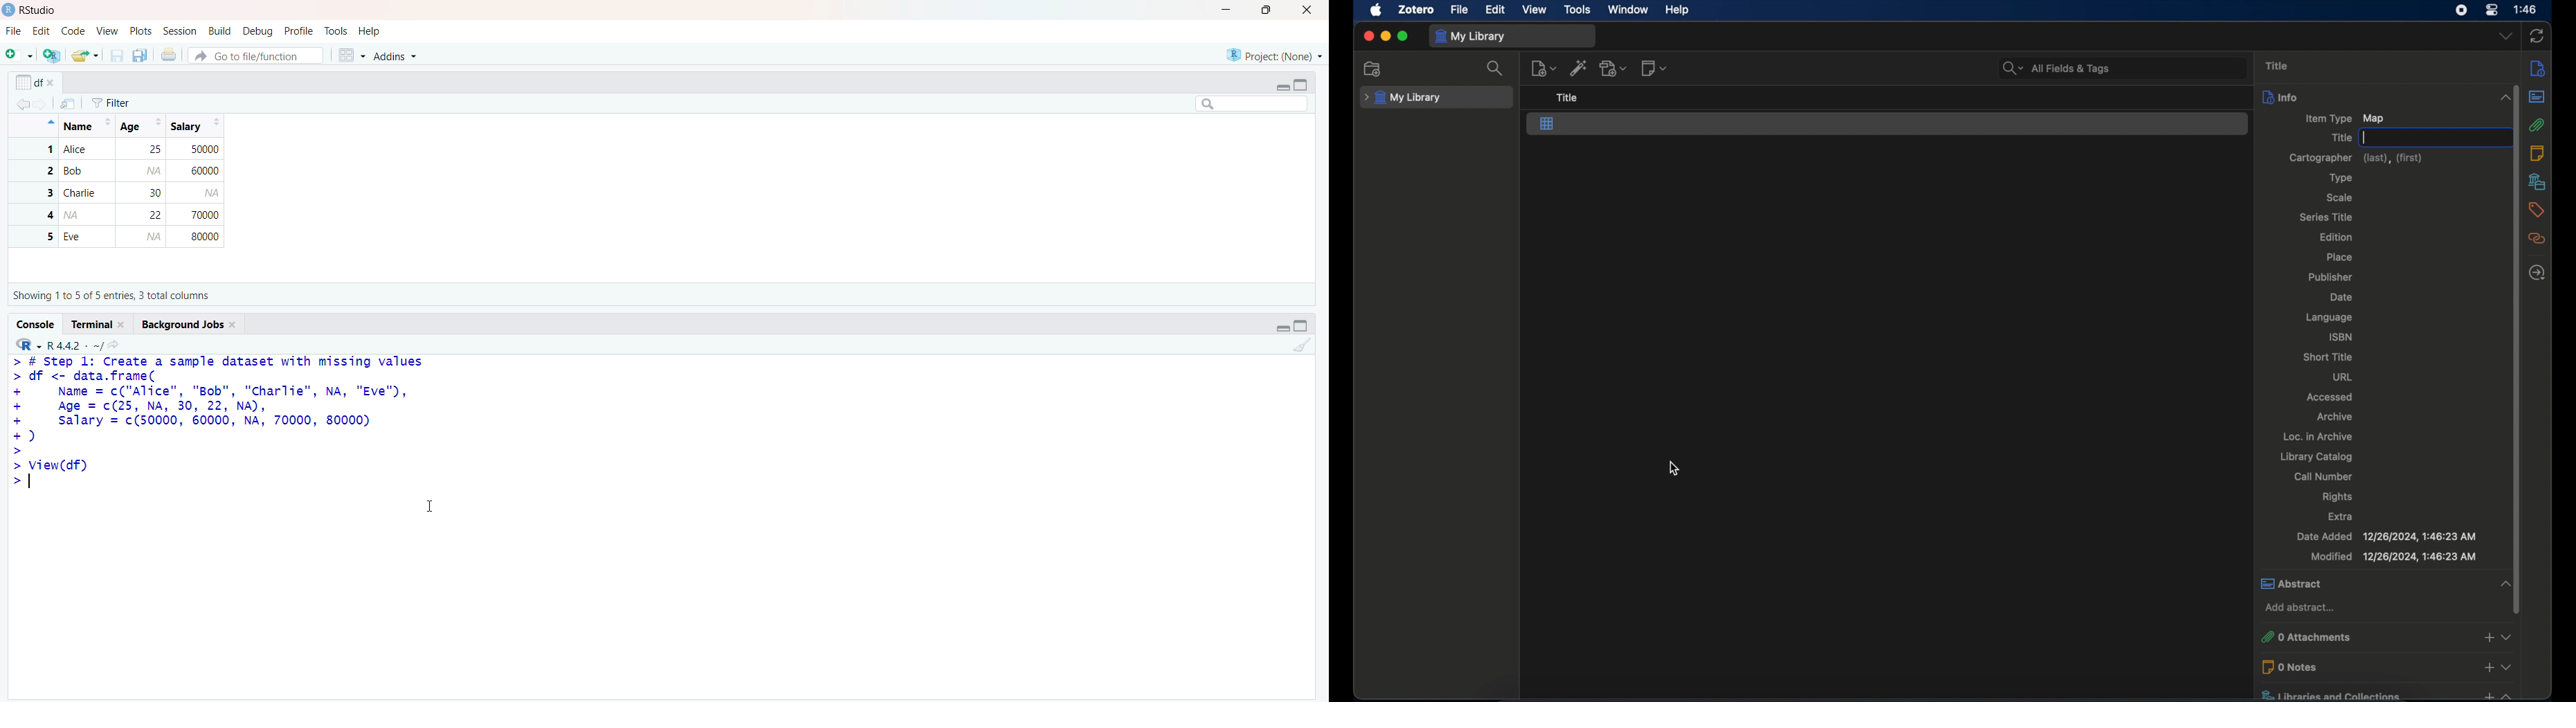  Describe the element at coordinates (140, 55) in the screenshot. I see `Save all open documents (Ctrl + Alt + S)` at that location.